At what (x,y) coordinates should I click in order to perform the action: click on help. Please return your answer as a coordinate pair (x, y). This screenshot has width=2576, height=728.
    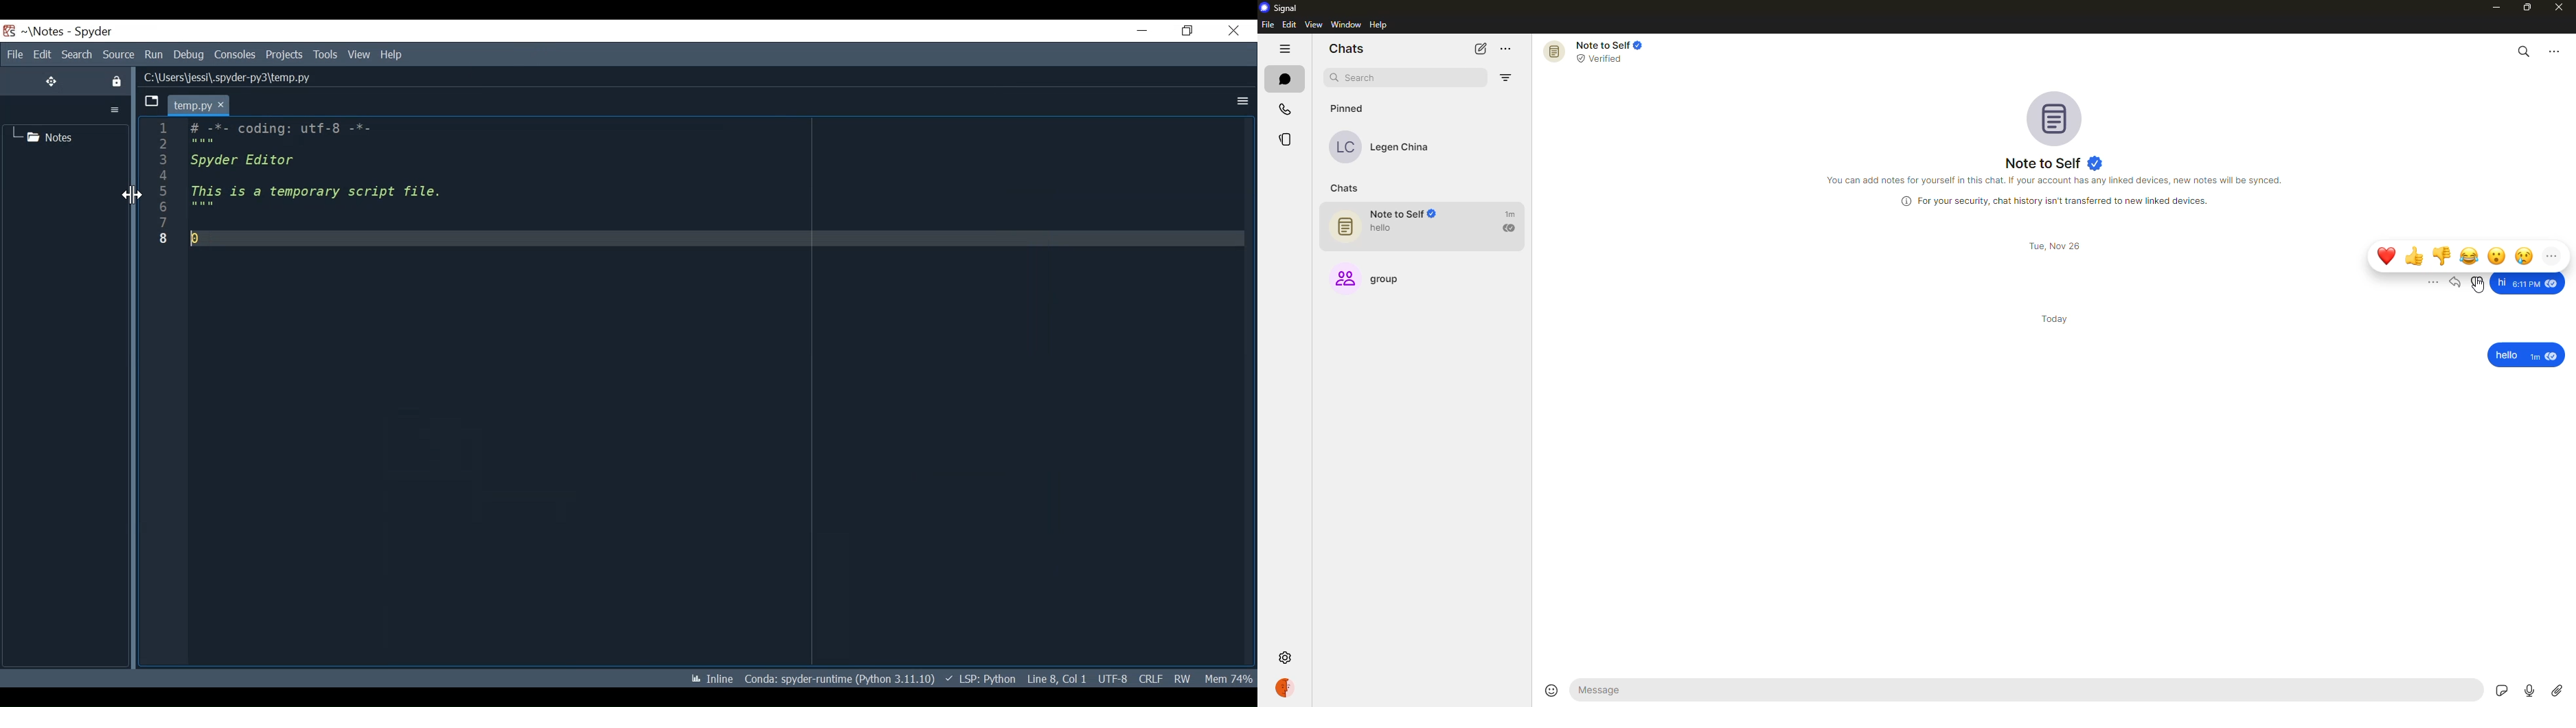
    Looking at the image, I should click on (1379, 25).